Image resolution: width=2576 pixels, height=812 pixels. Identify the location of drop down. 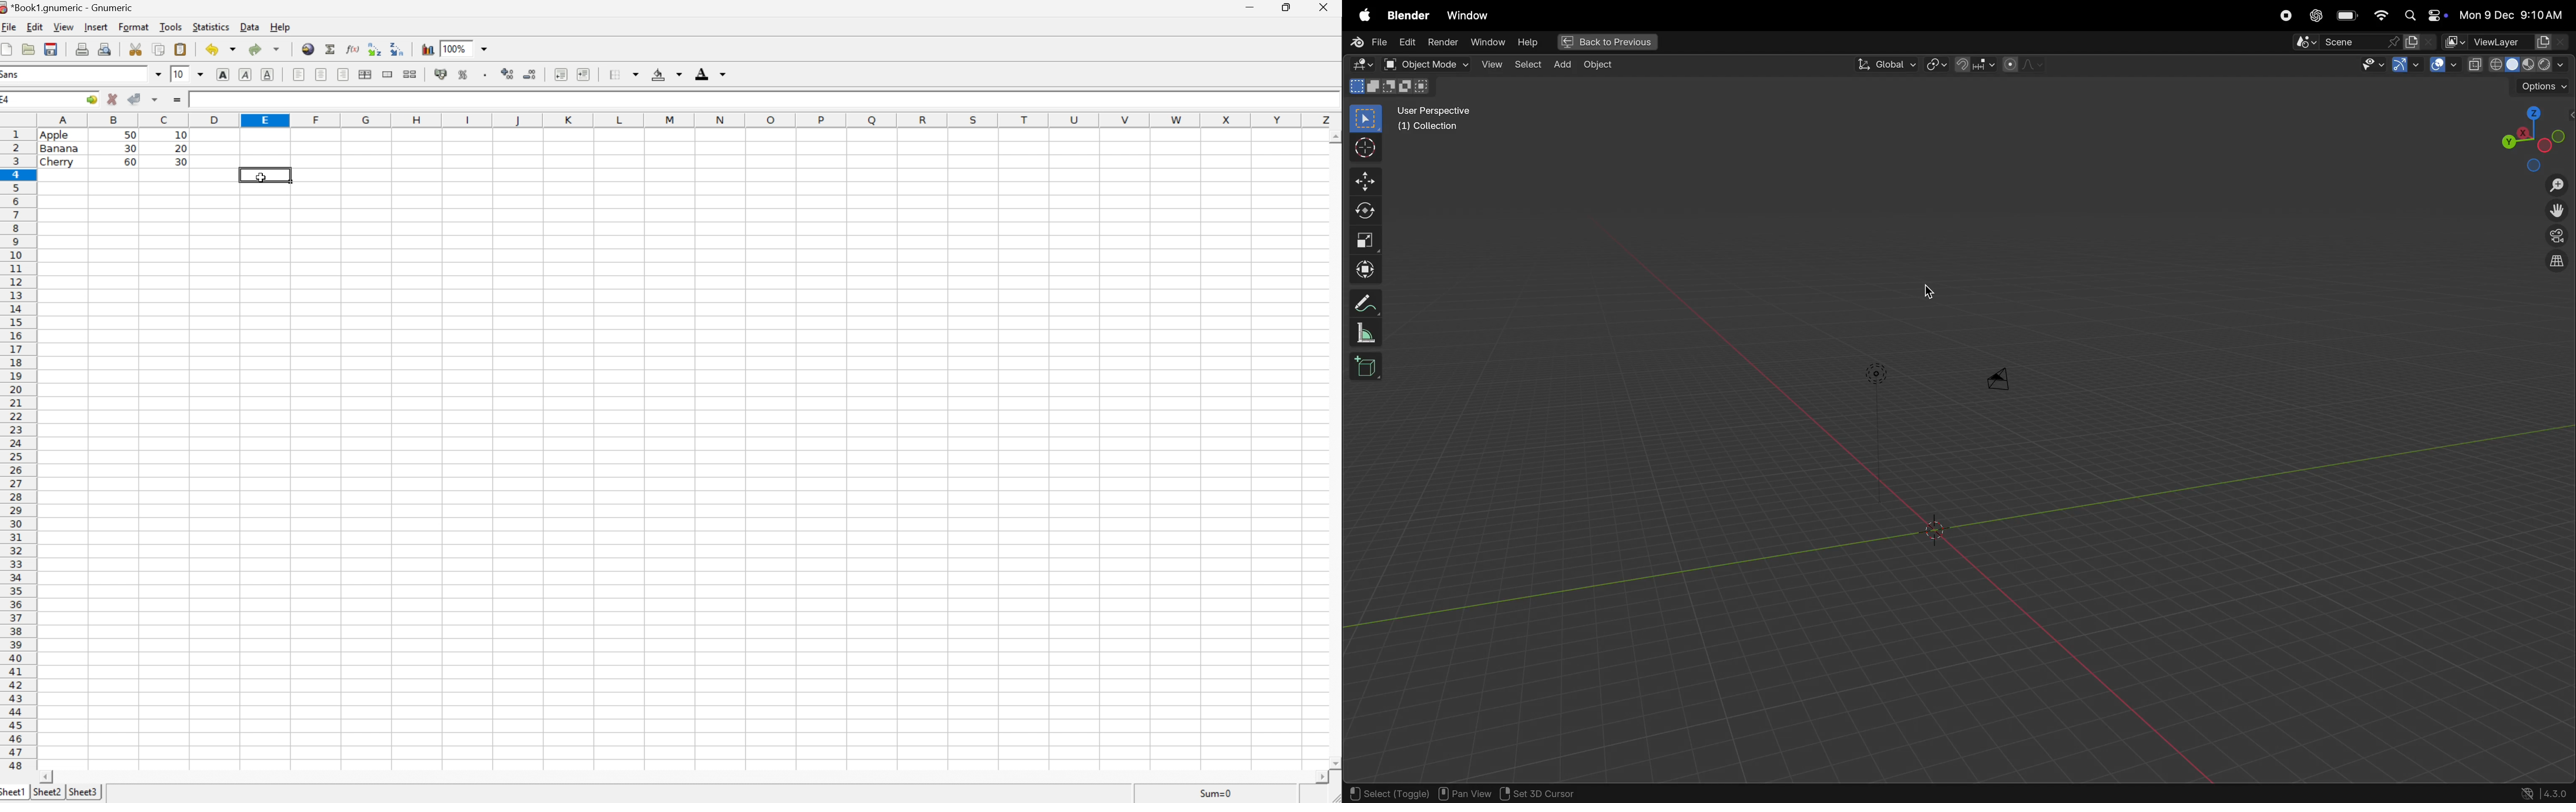
(158, 73).